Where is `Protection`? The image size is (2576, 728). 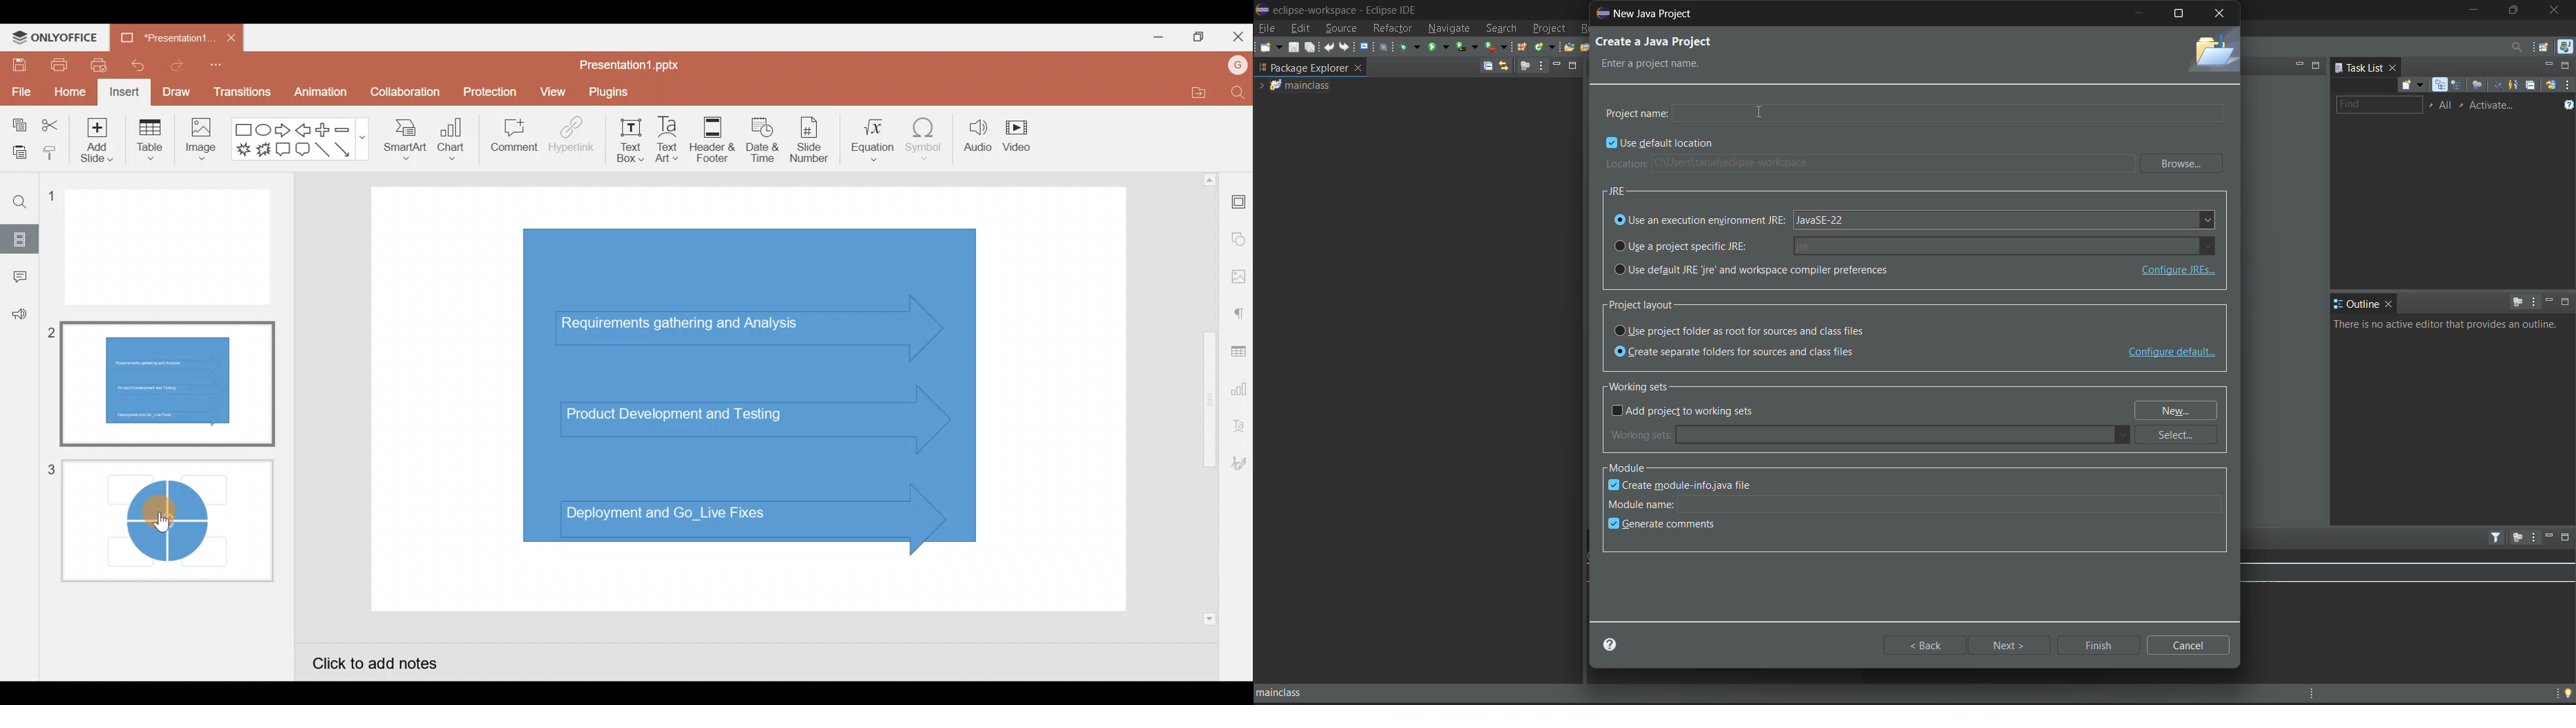
Protection is located at coordinates (487, 89).